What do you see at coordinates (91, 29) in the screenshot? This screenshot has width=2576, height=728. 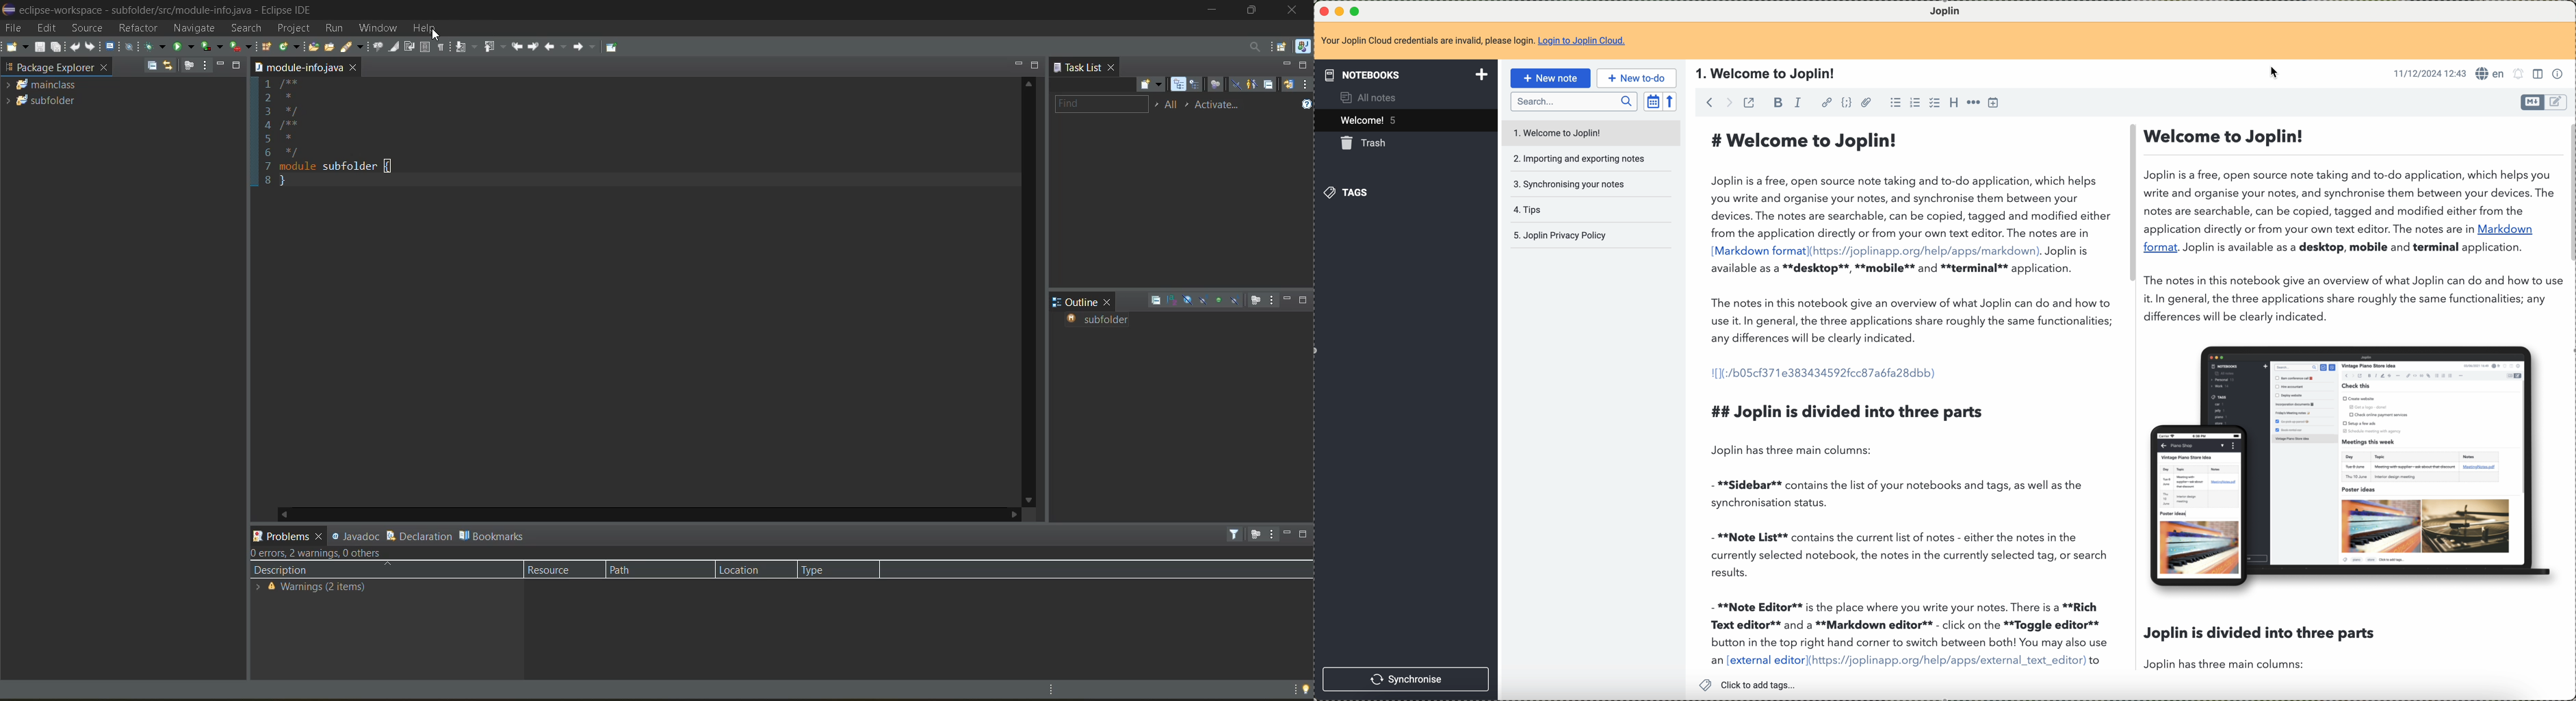 I see `source` at bounding box center [91, 29].